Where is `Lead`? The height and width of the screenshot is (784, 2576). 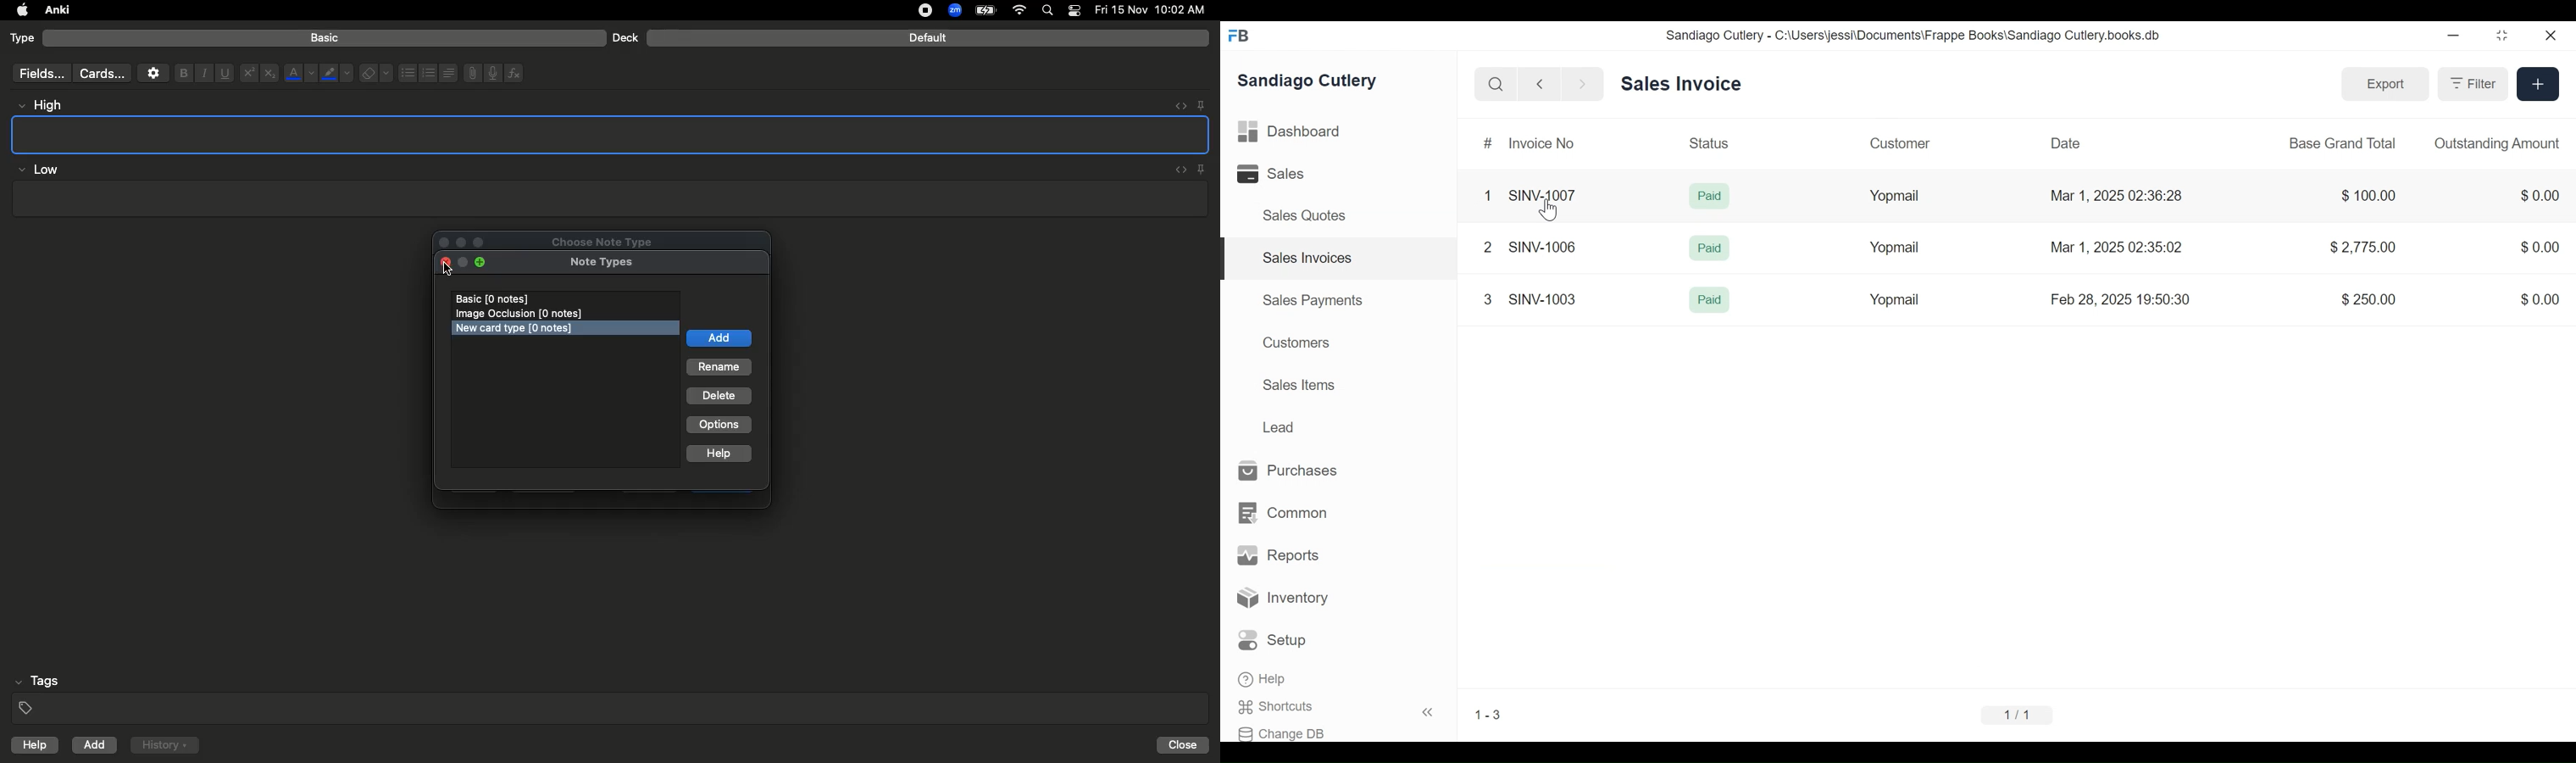
Lead is located at coordinates (1280, 425).